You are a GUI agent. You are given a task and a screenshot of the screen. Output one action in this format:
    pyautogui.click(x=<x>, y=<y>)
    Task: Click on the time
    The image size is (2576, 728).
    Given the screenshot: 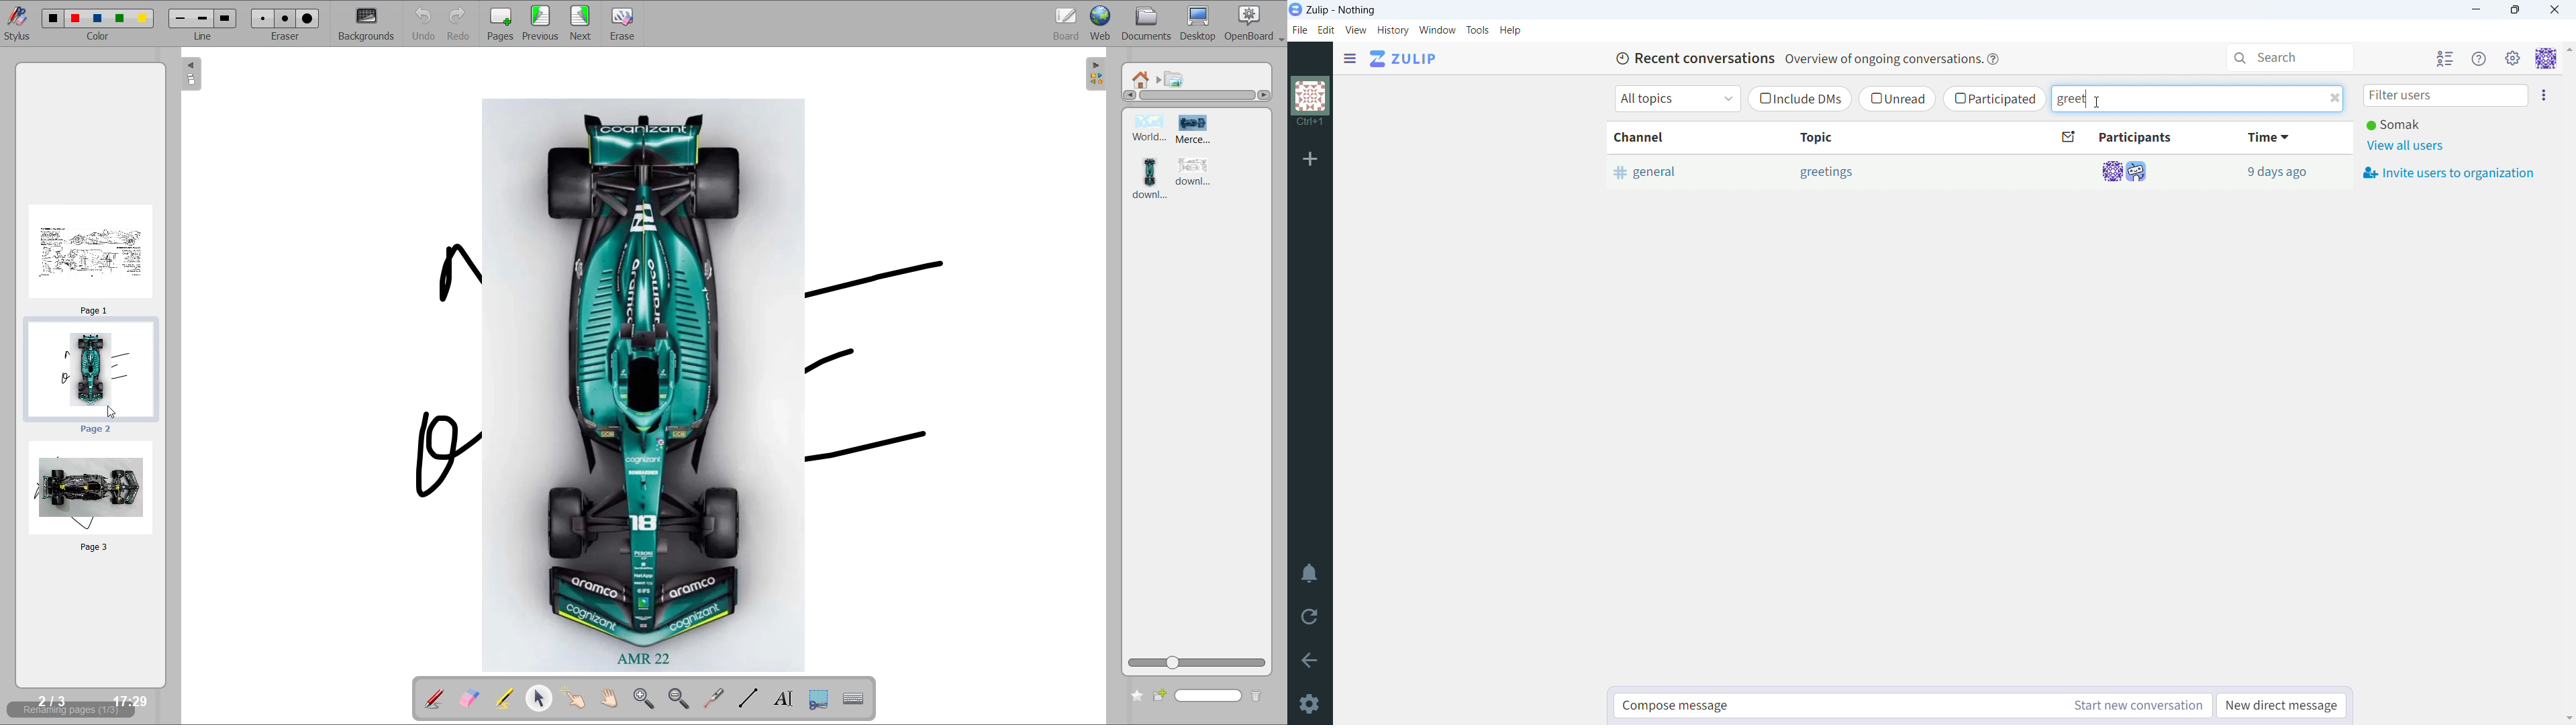 What is the action you would take?
    pyautogui.click(x=2269, y=138)
    